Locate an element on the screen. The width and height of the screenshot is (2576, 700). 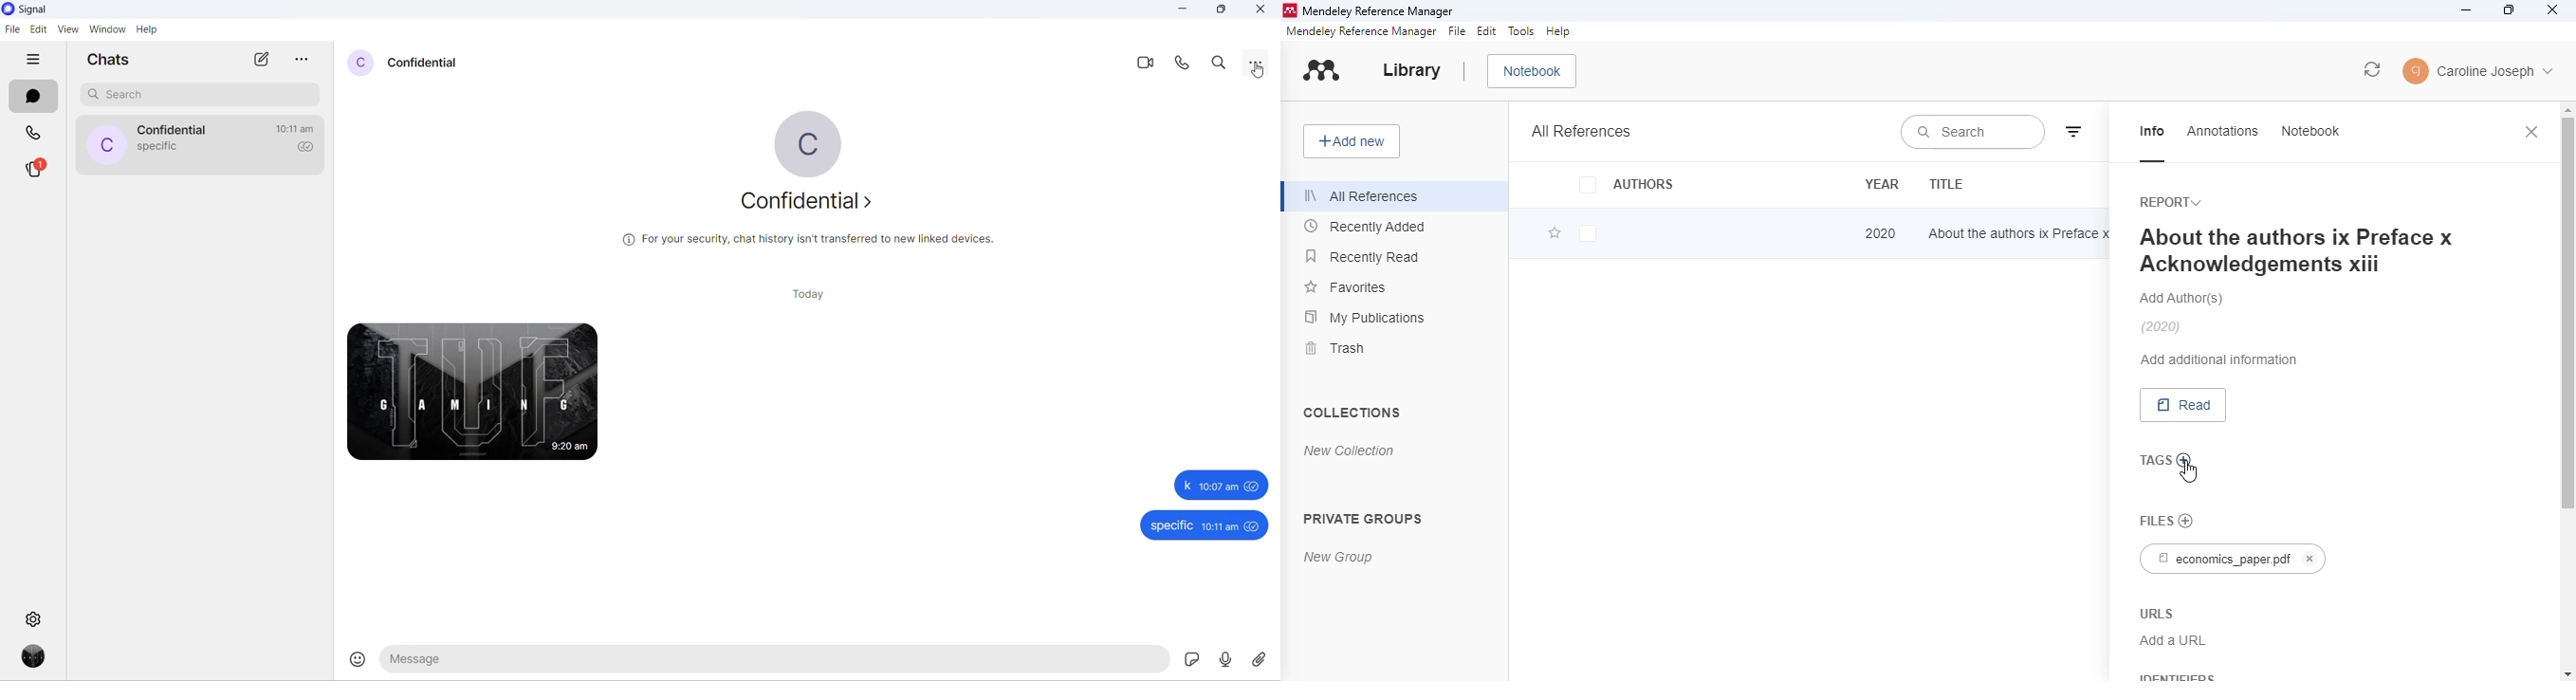
tools is located at coordinates (1521, 31).